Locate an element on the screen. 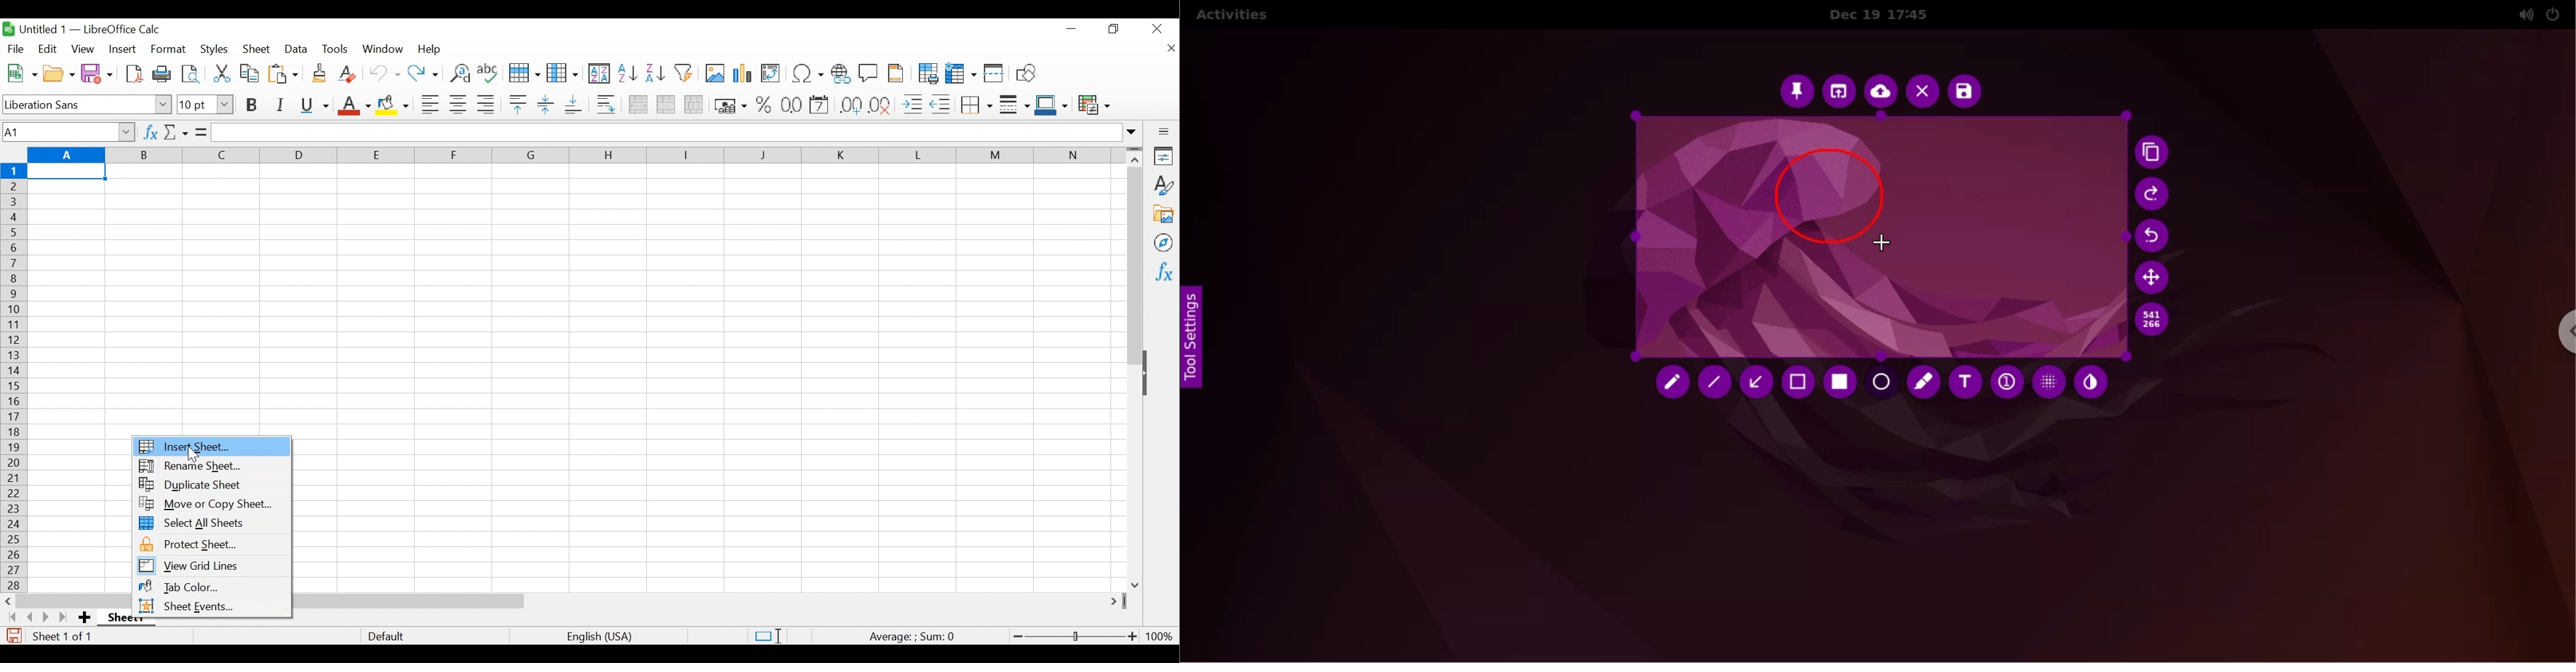 The image size is (2576, 672). Zoom Slider is located at coordinates (1073, 634).